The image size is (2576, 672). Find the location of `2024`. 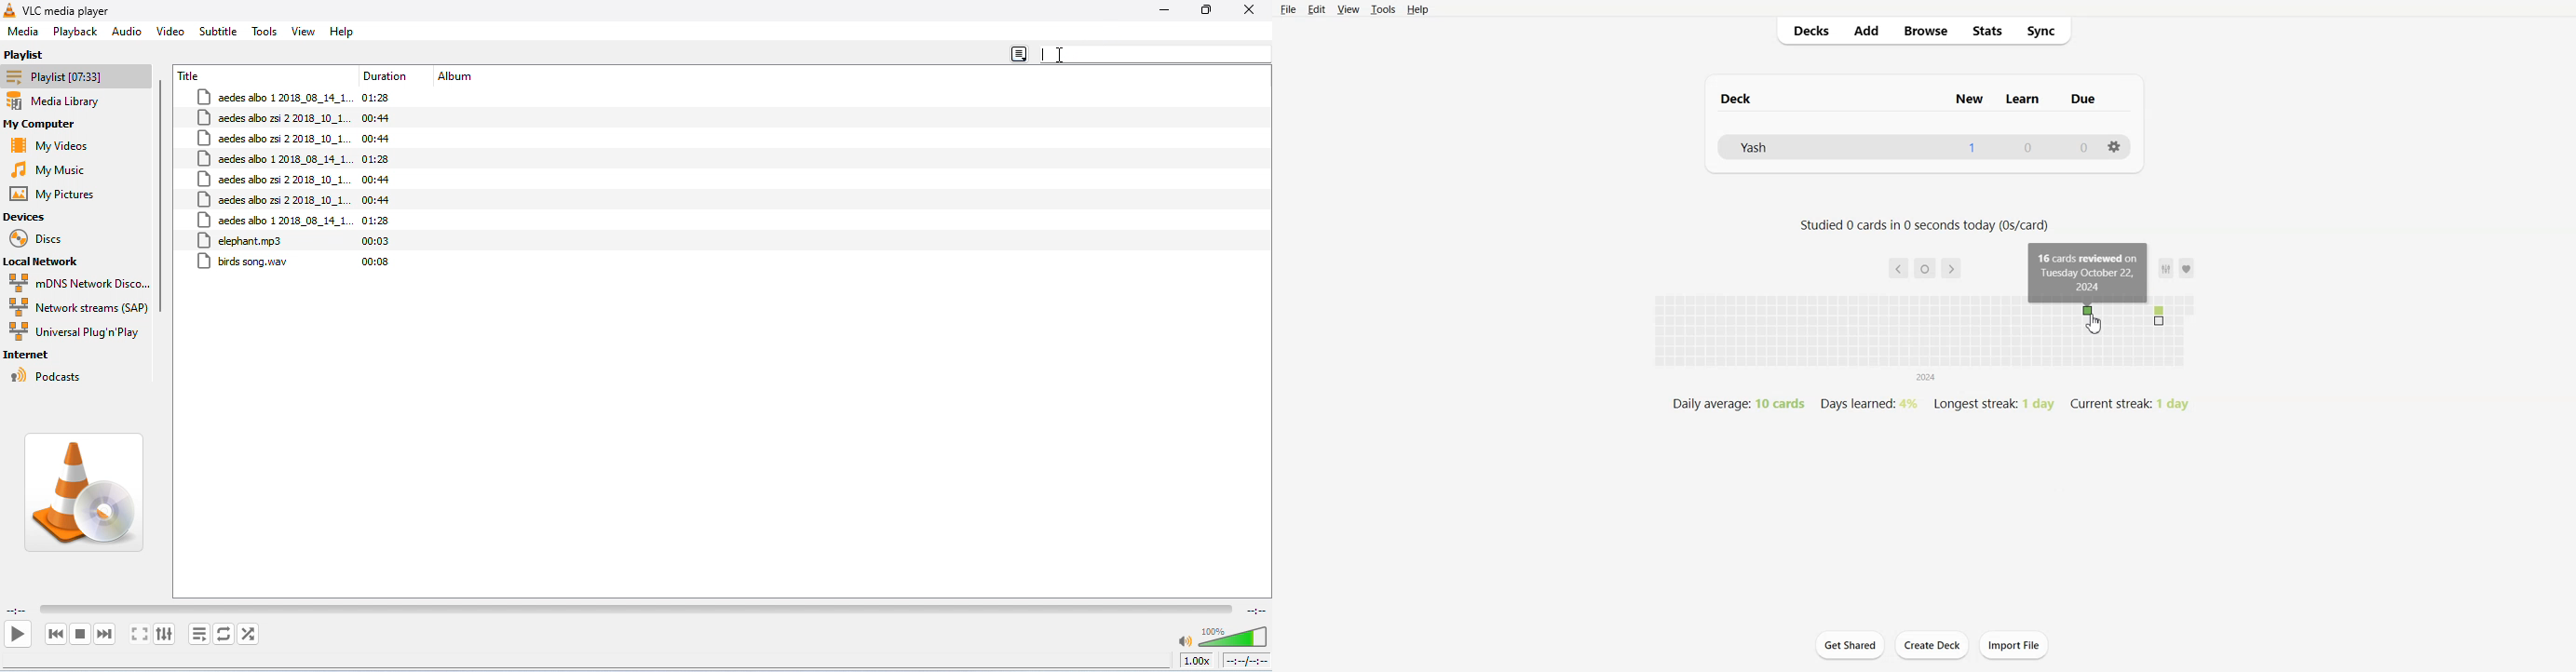

2024 is located at coordinates (1926, 378).